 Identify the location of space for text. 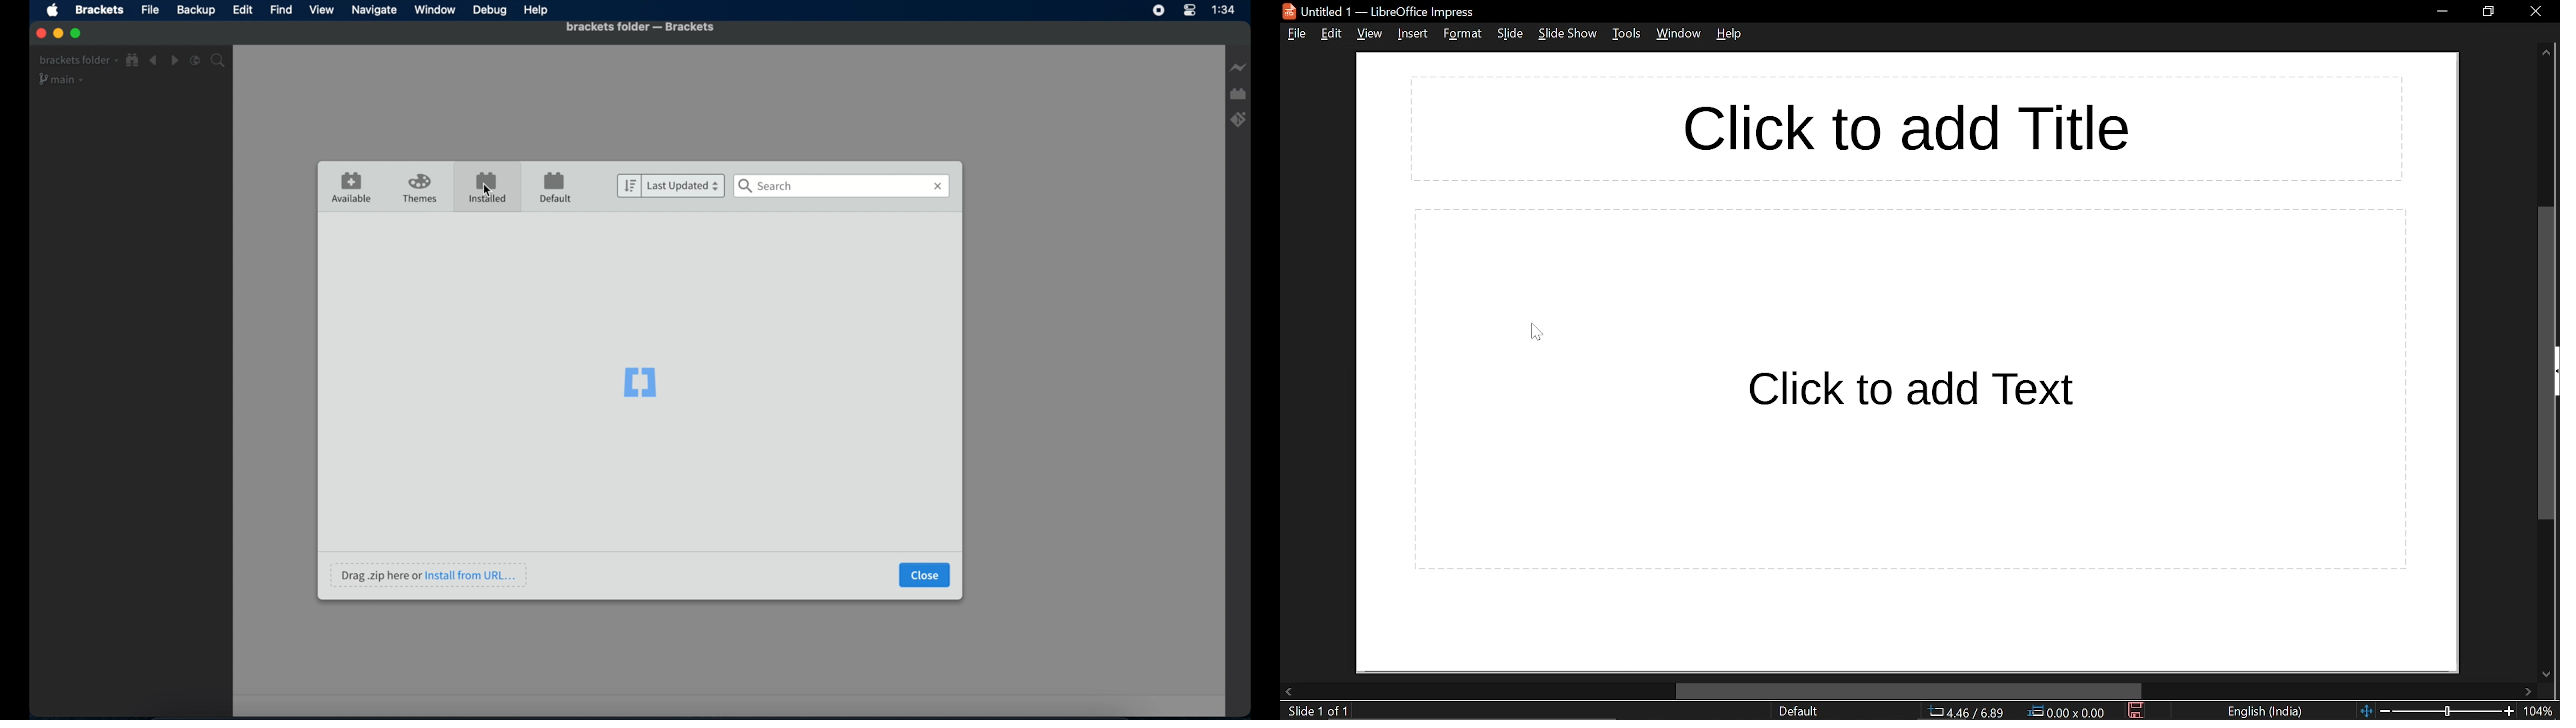
(1916, 392).